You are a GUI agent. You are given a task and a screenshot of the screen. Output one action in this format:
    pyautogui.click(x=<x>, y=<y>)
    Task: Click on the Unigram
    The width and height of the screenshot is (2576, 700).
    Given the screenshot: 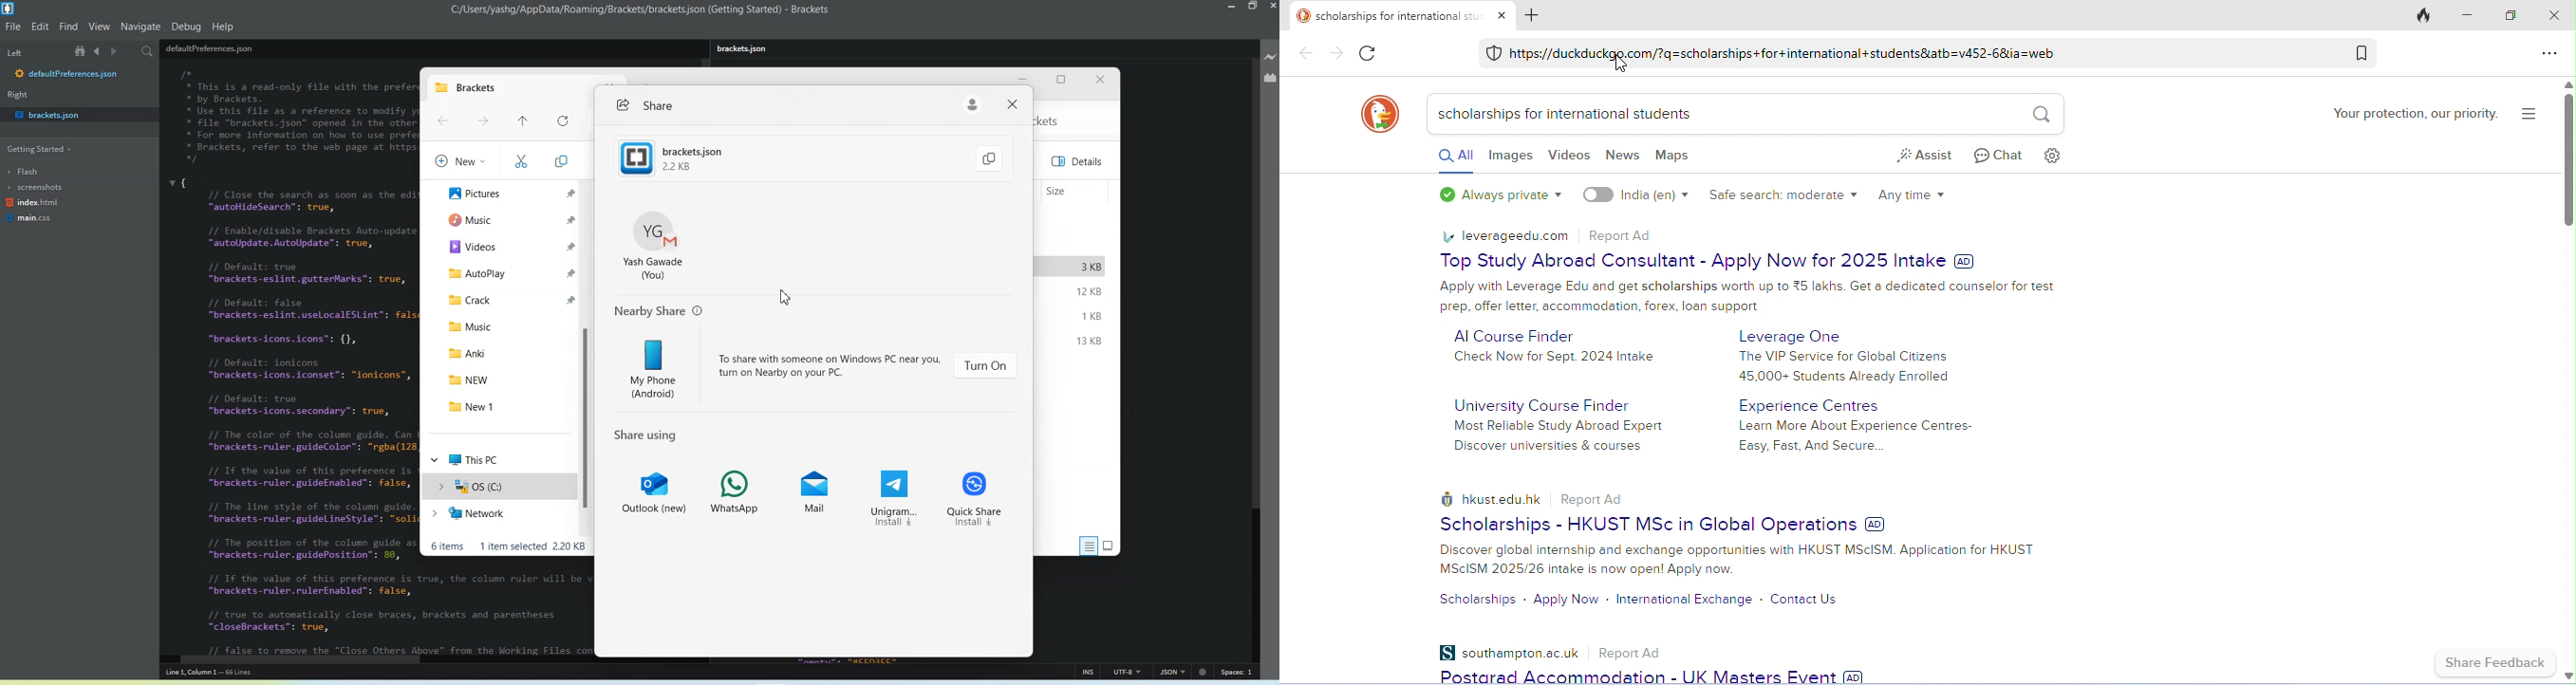 What is the action you would take?
    pyautogui.click(x=894, y=492)
    